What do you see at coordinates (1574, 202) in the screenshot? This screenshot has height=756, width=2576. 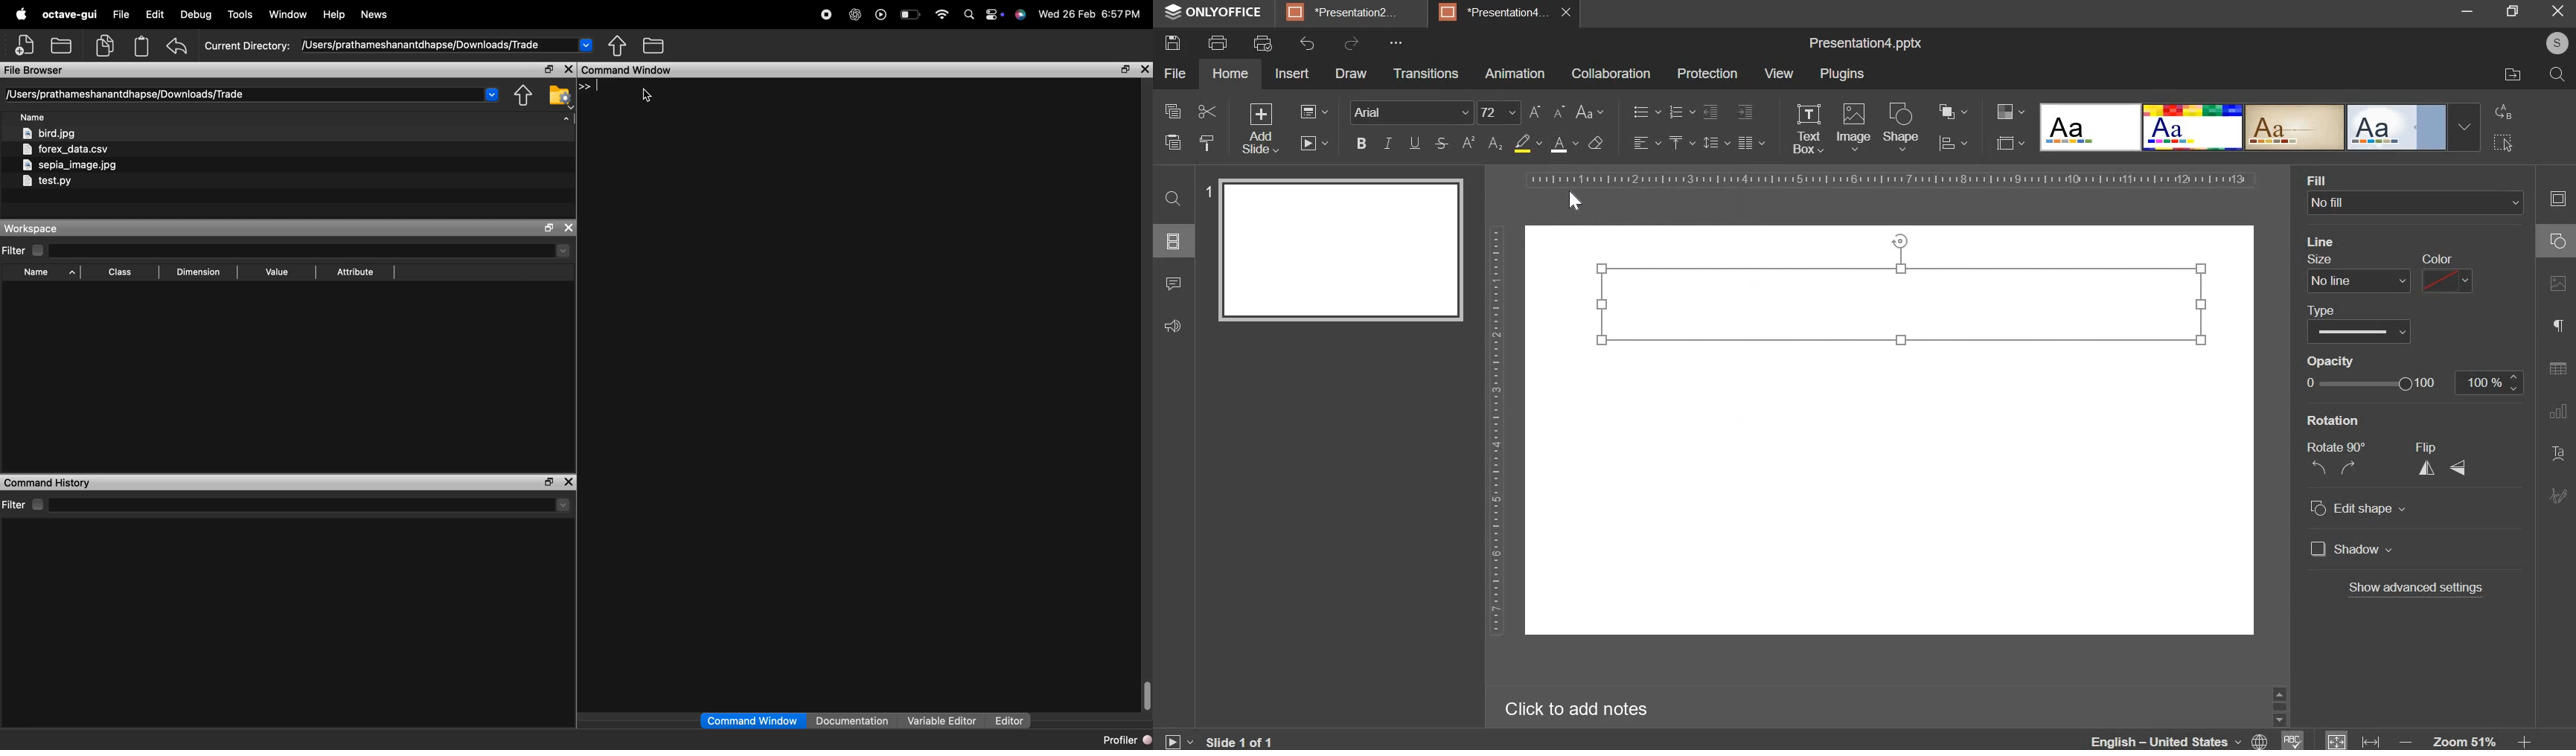 I see `Cursor` at bounding box center [1574, 202].